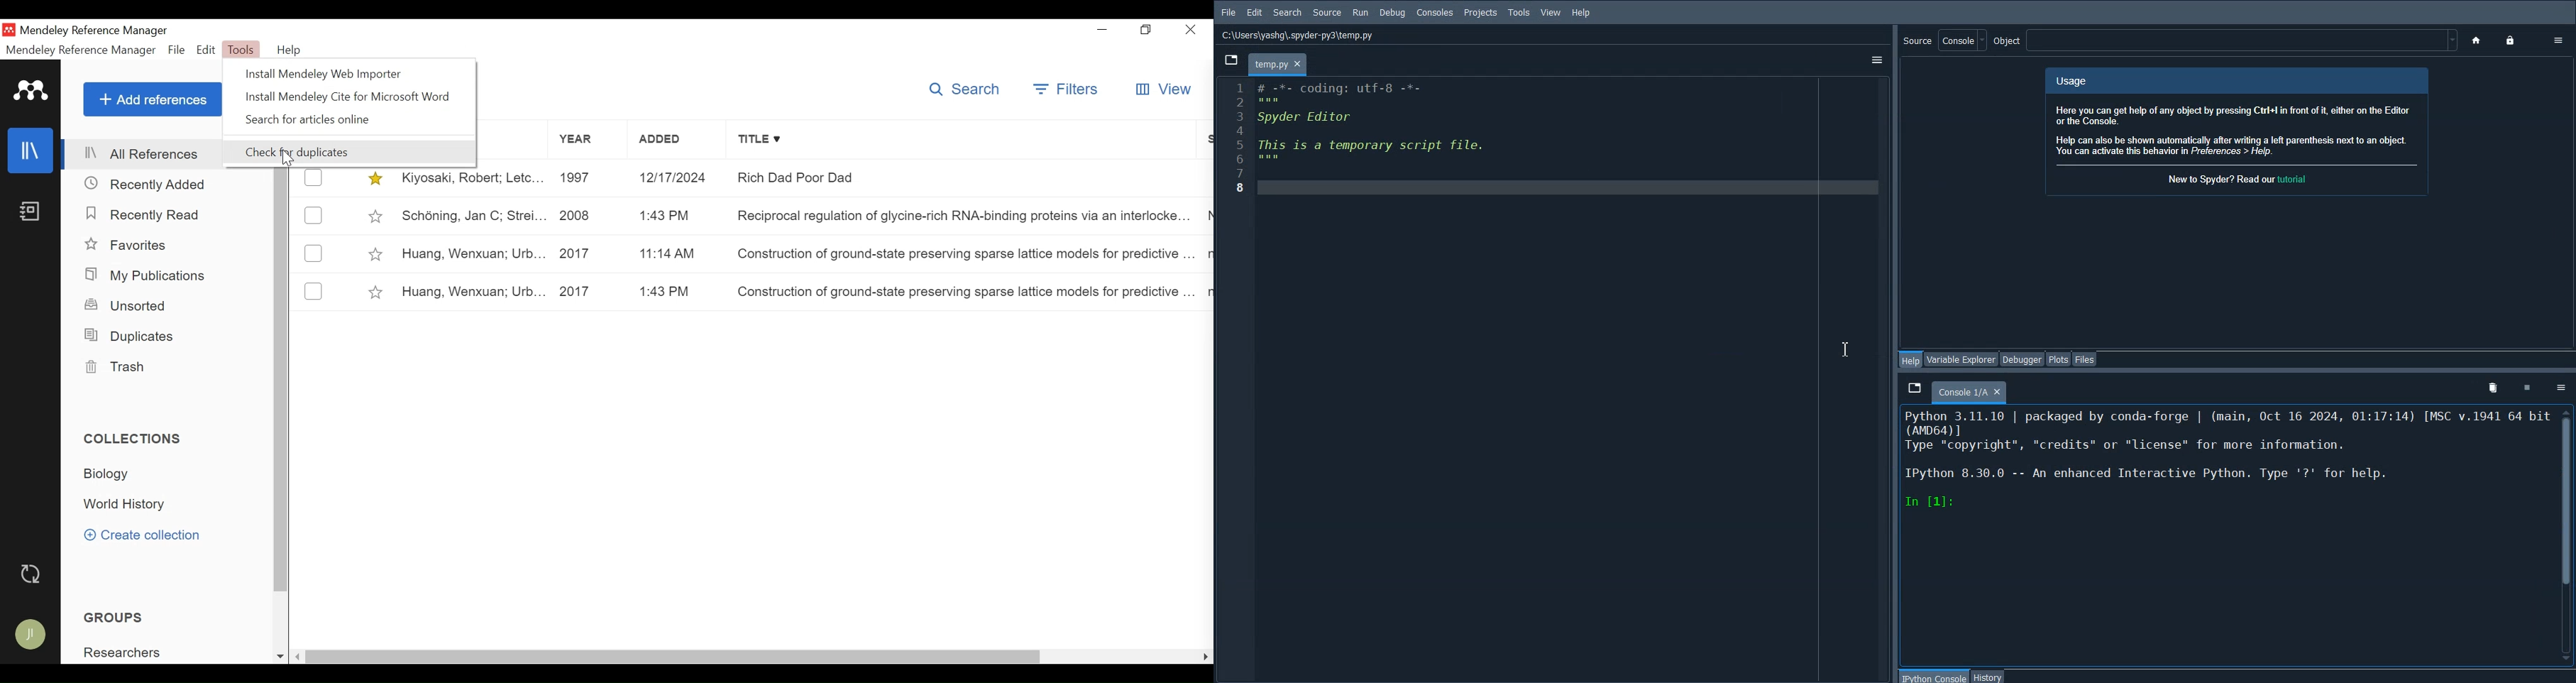 The image size is (2576, 700). I want to click on Console, so click(1435, 13).